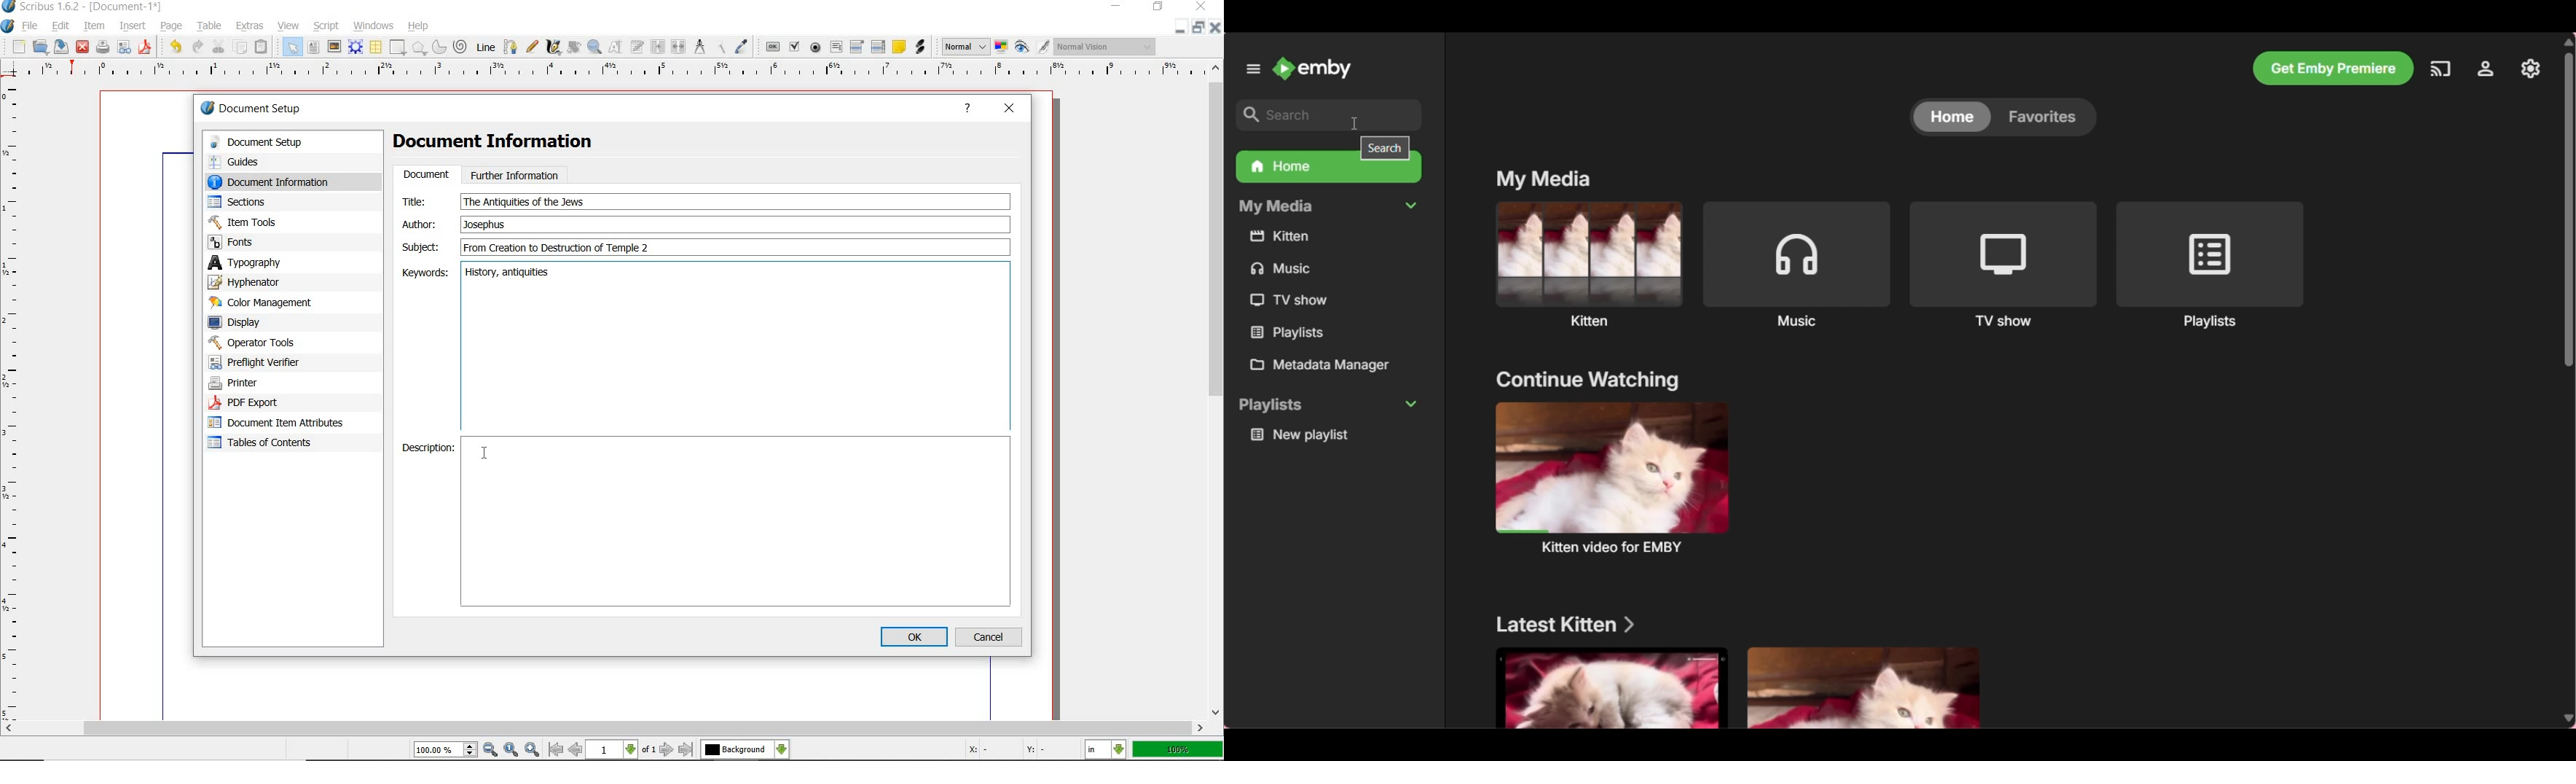  I want to click on copy, so click(240, 47).